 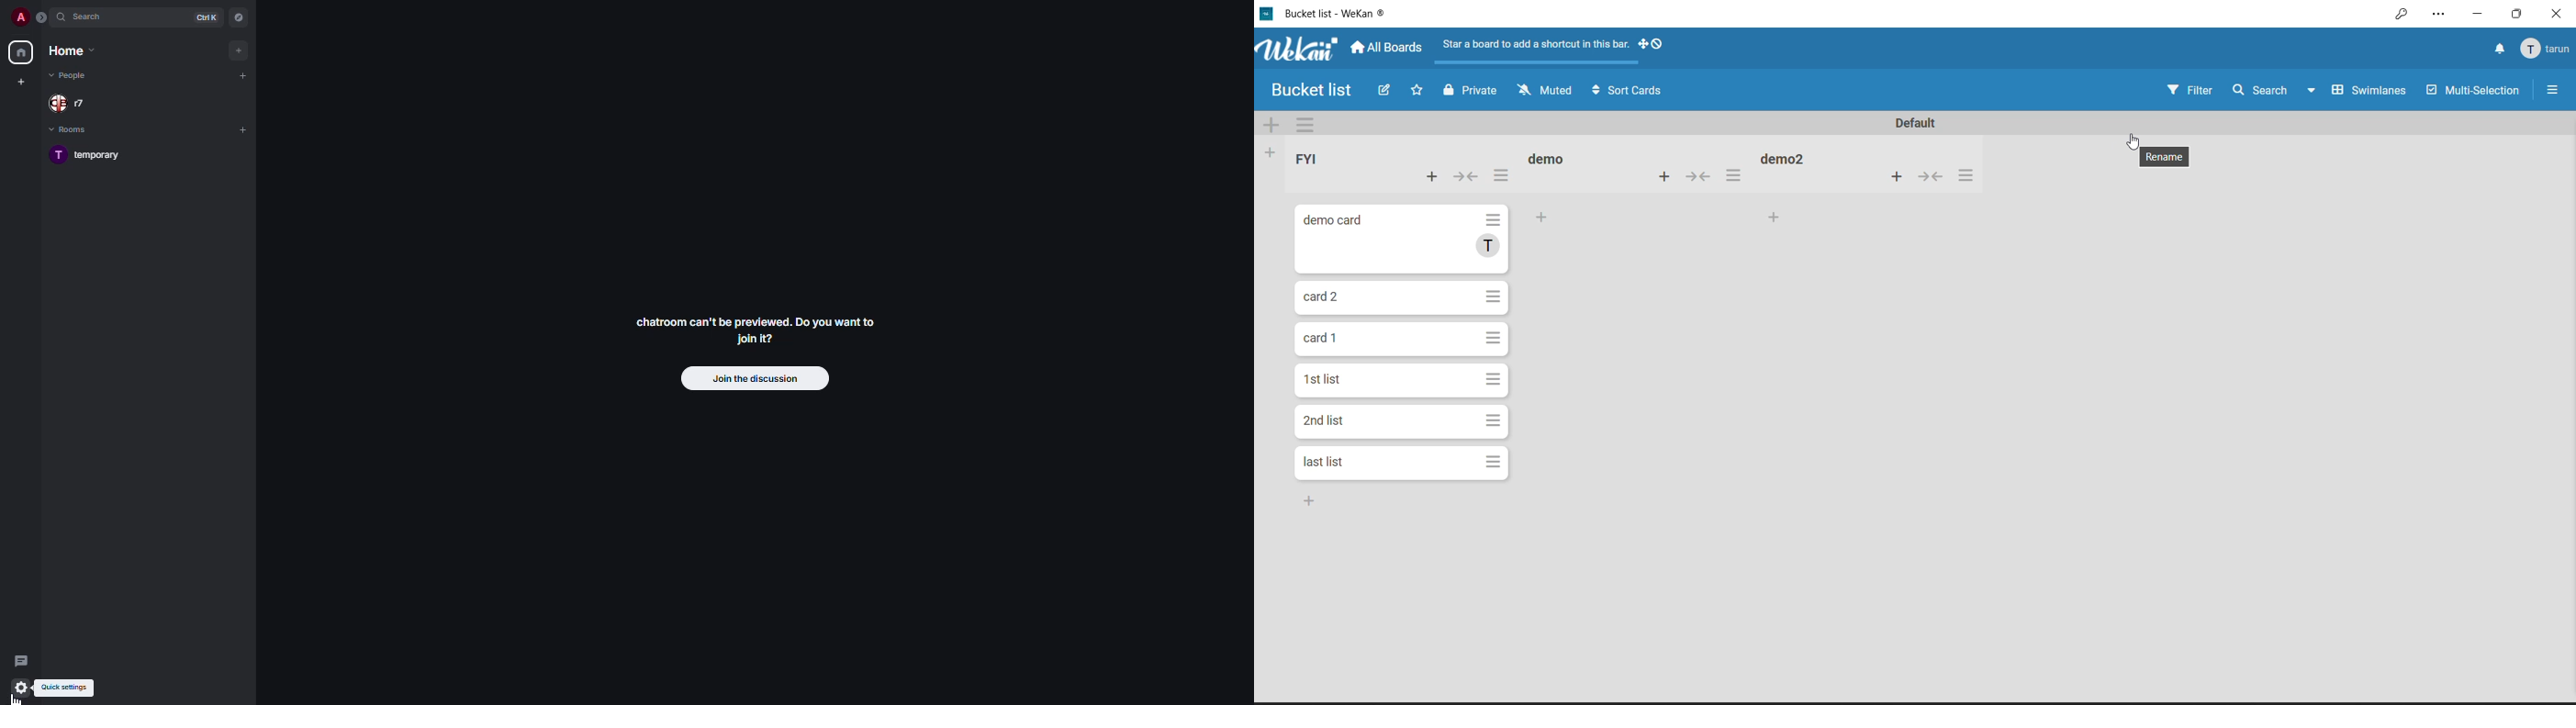 What do you see at coordinates (22, 82) in the screenshot?
I see `create new space` at bounding box center [22, 82].